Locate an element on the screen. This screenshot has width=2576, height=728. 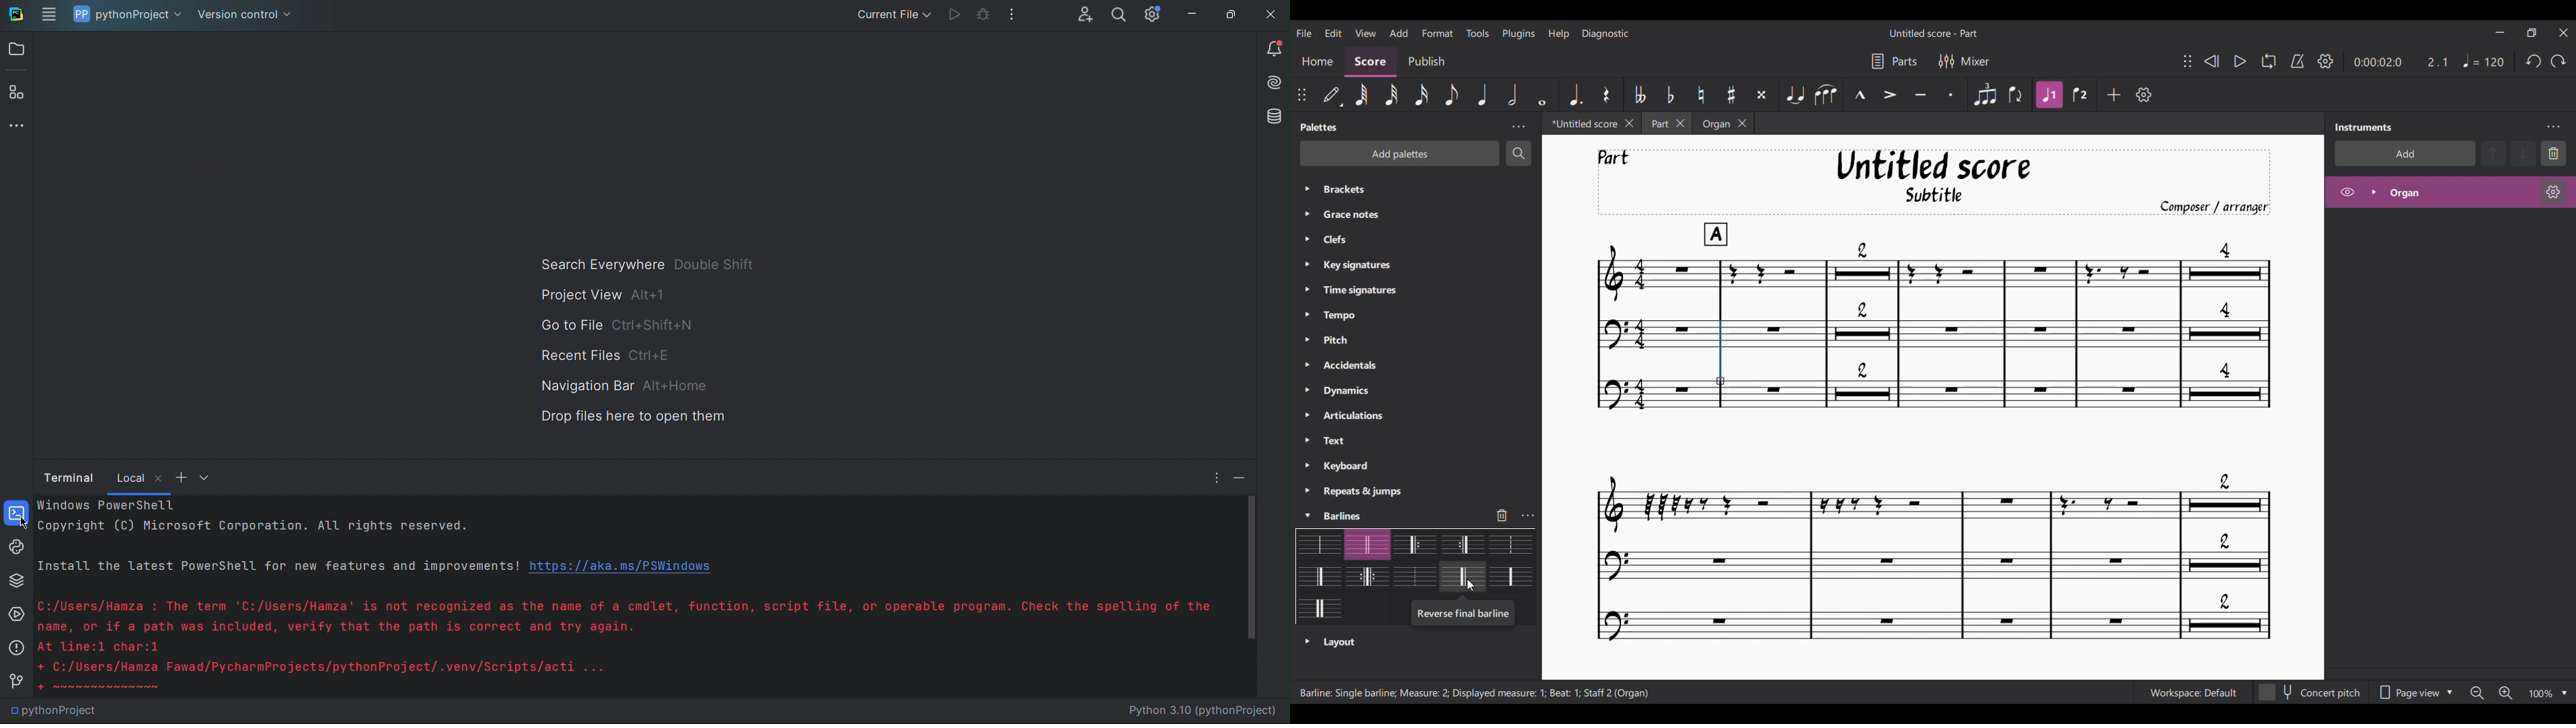
Playback settings is located at coordinates (2326, 60).